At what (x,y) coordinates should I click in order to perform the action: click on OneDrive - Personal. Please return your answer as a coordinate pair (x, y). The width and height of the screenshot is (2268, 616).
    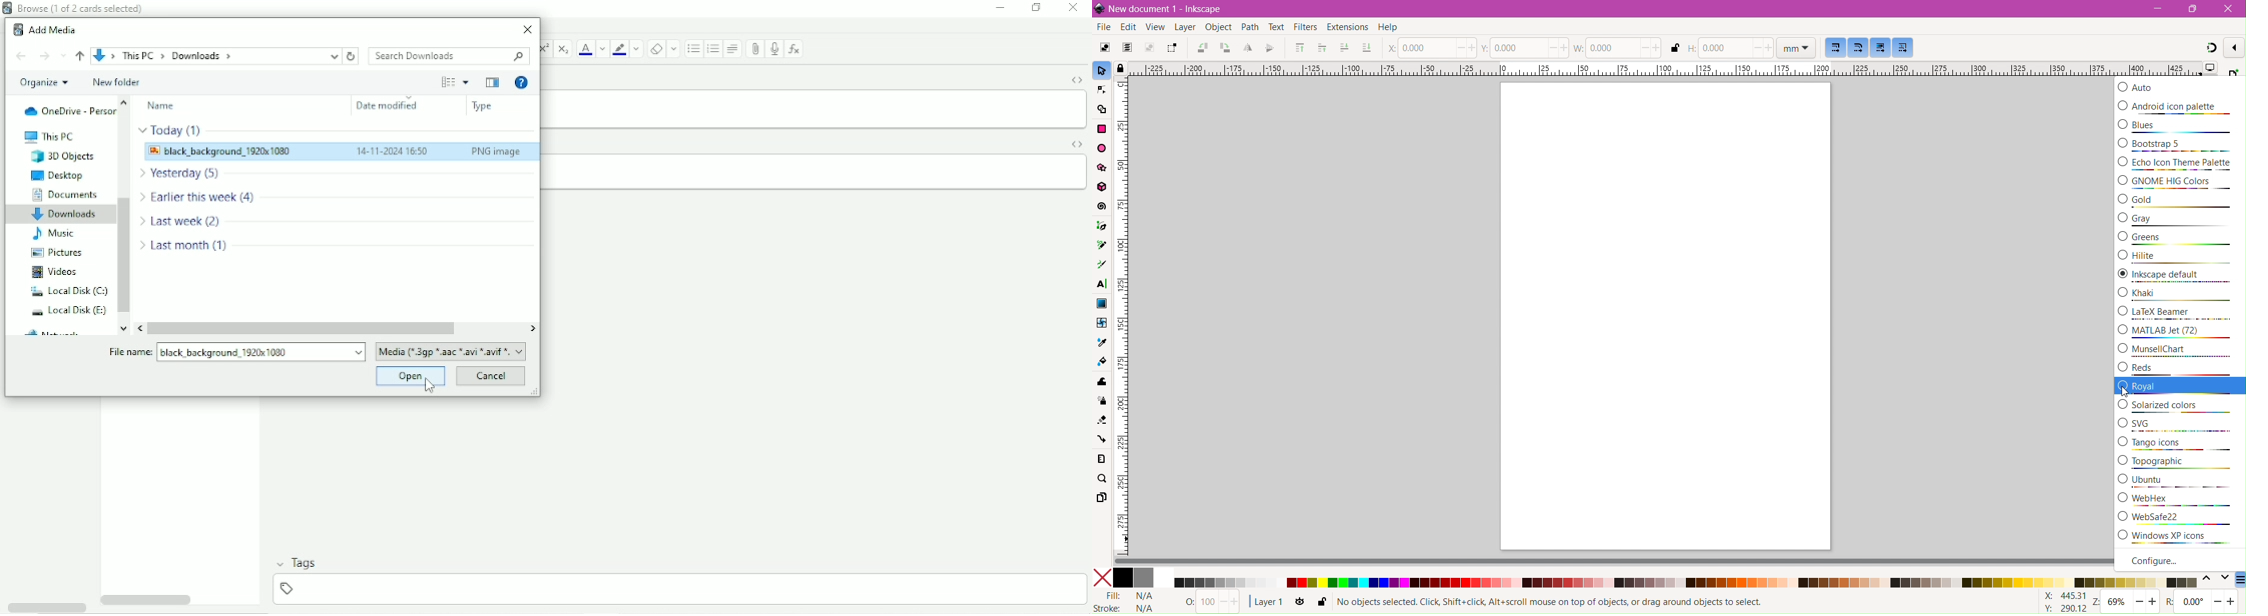
    Looking at the image, I should click on (67, 112).